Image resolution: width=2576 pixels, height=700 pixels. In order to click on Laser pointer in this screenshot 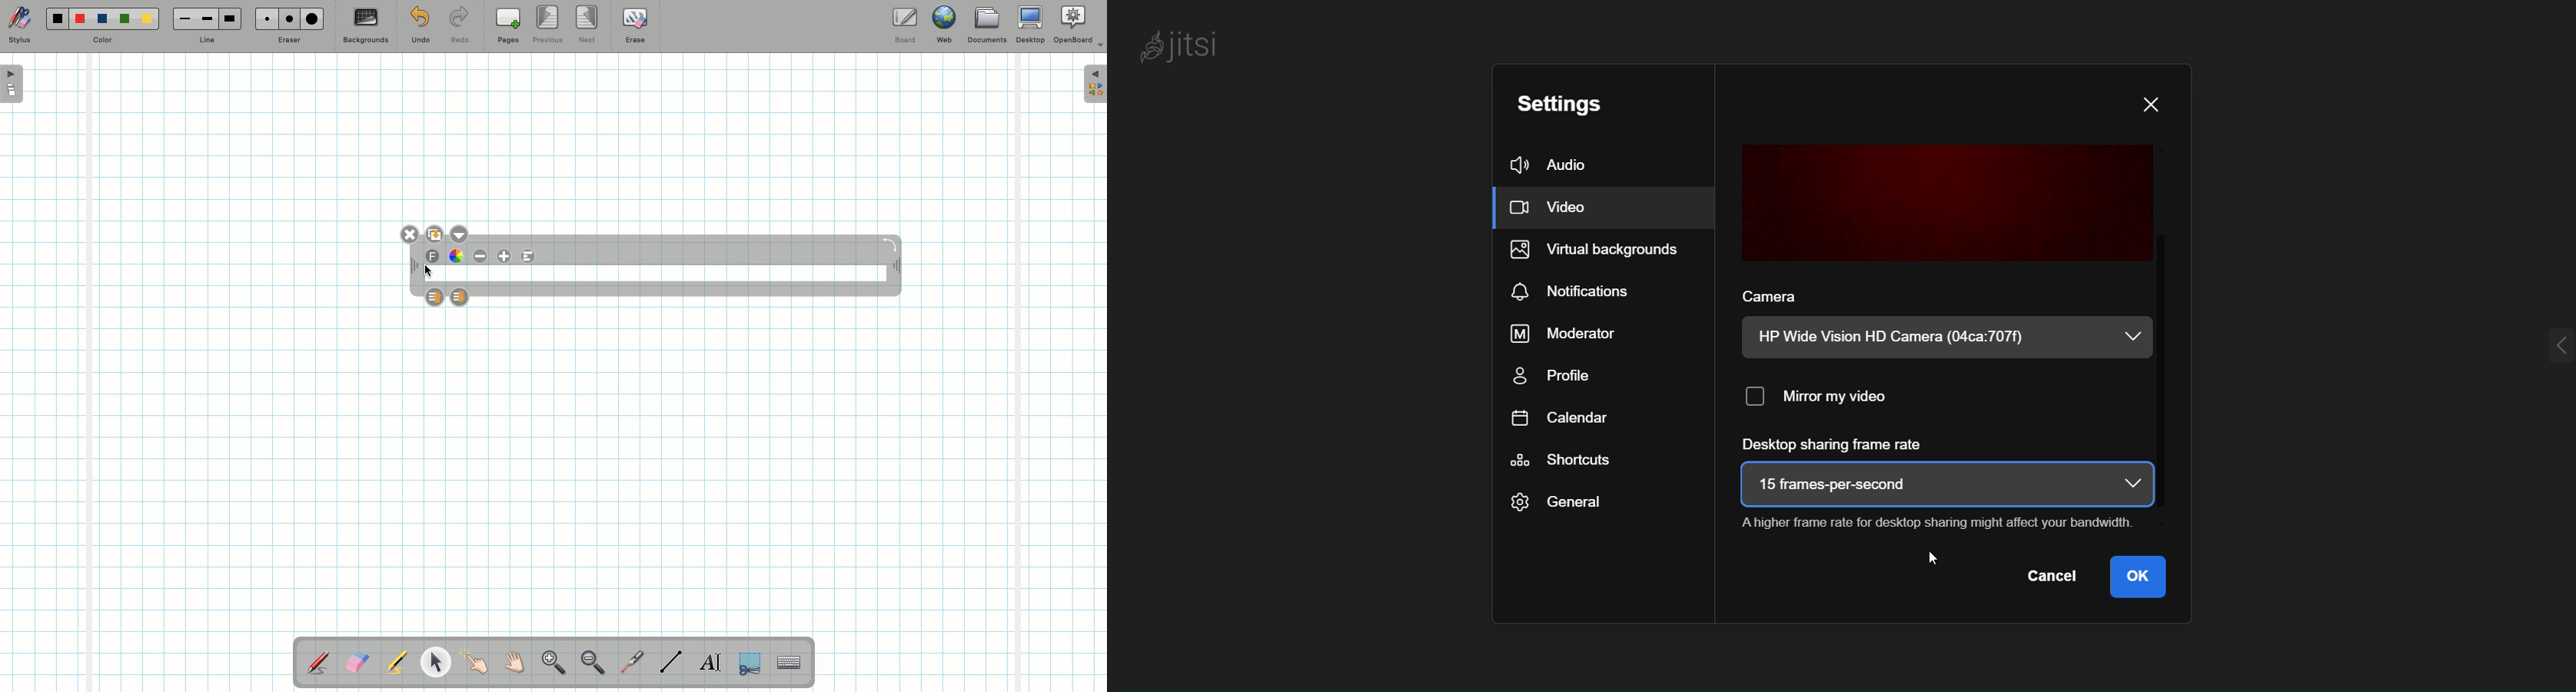, I will do `click(629, 663)`.